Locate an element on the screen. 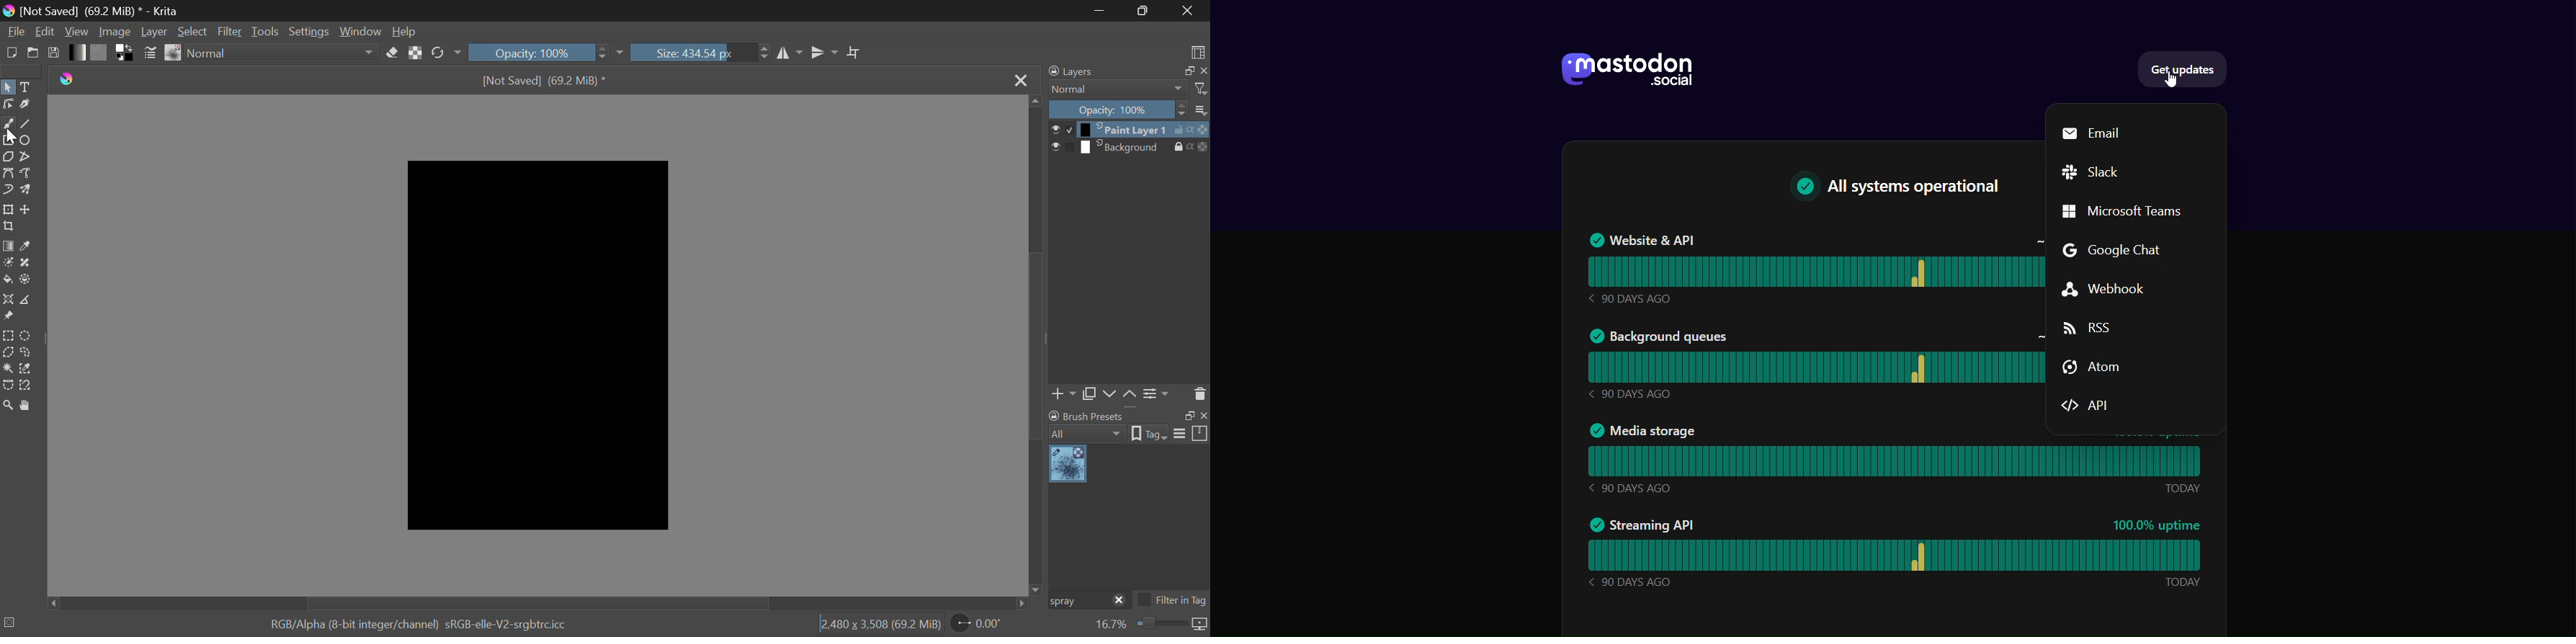 The width and height of the screenshot is (2576, 644). Settings is located at coordinates (1158, 394).